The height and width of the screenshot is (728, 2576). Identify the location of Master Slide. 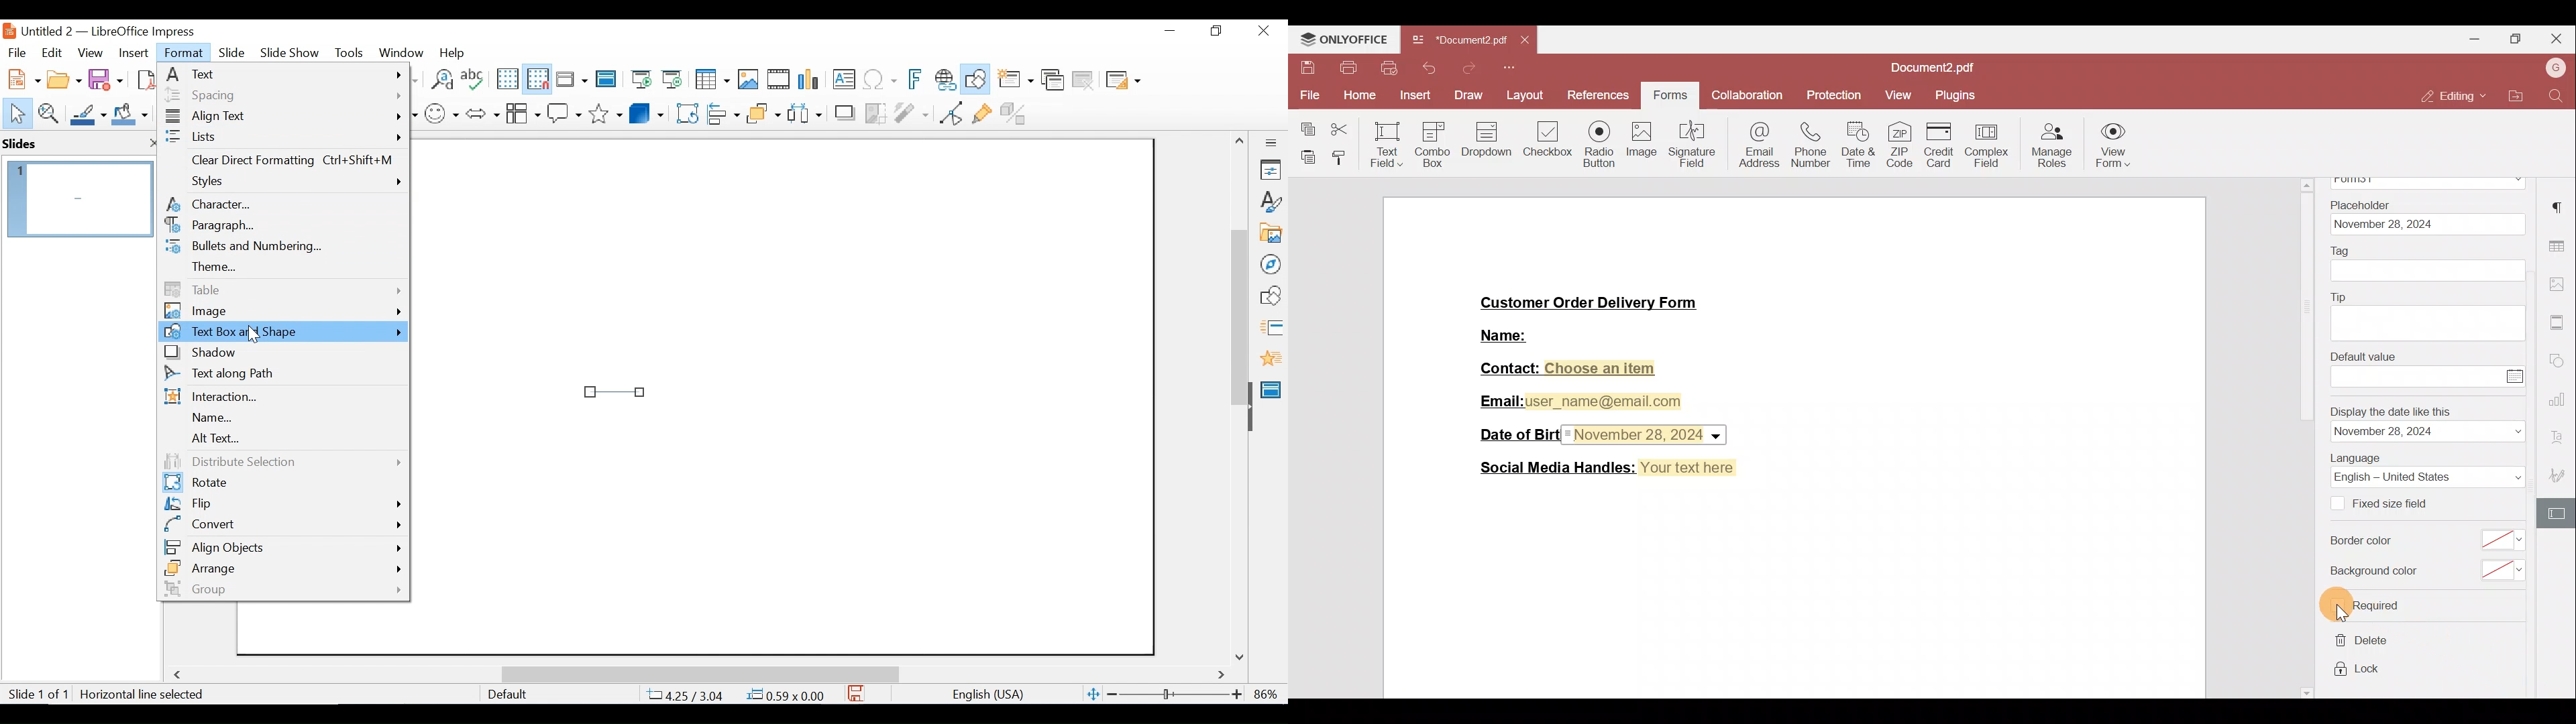
(1273, 388).